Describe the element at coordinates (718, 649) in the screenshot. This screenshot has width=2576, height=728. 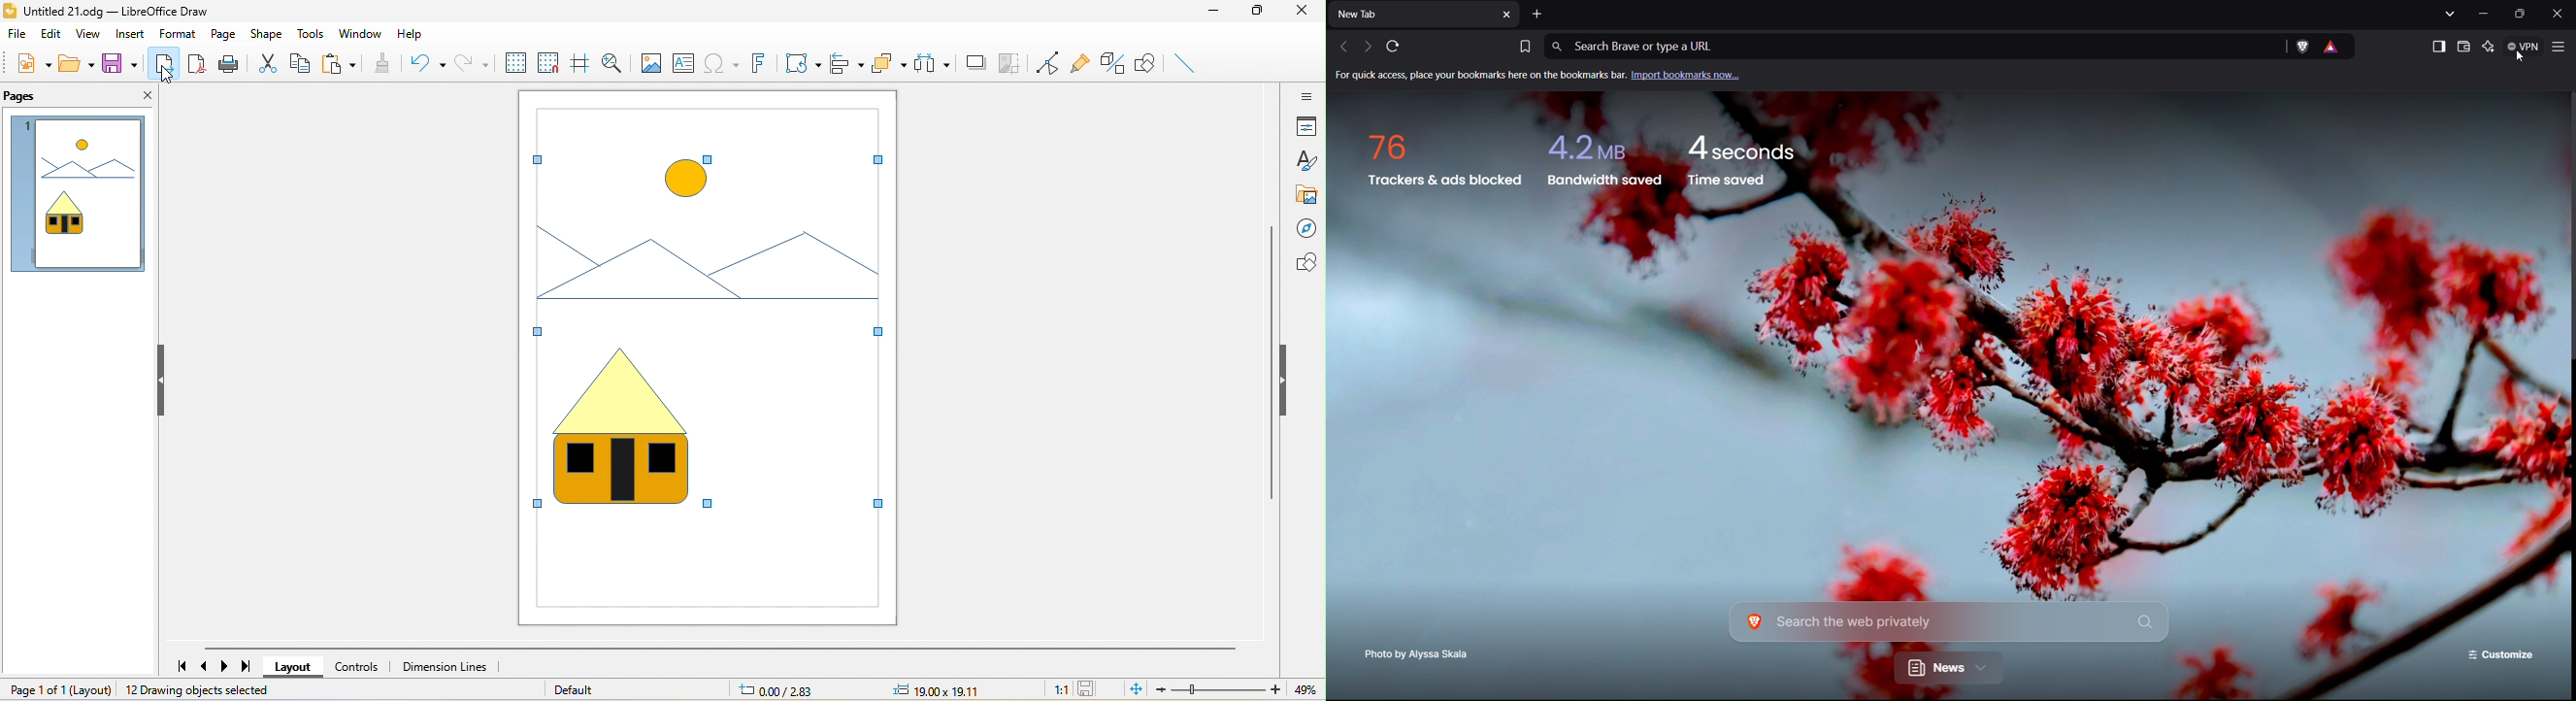
I see `horizontal scroll bar` at that location.